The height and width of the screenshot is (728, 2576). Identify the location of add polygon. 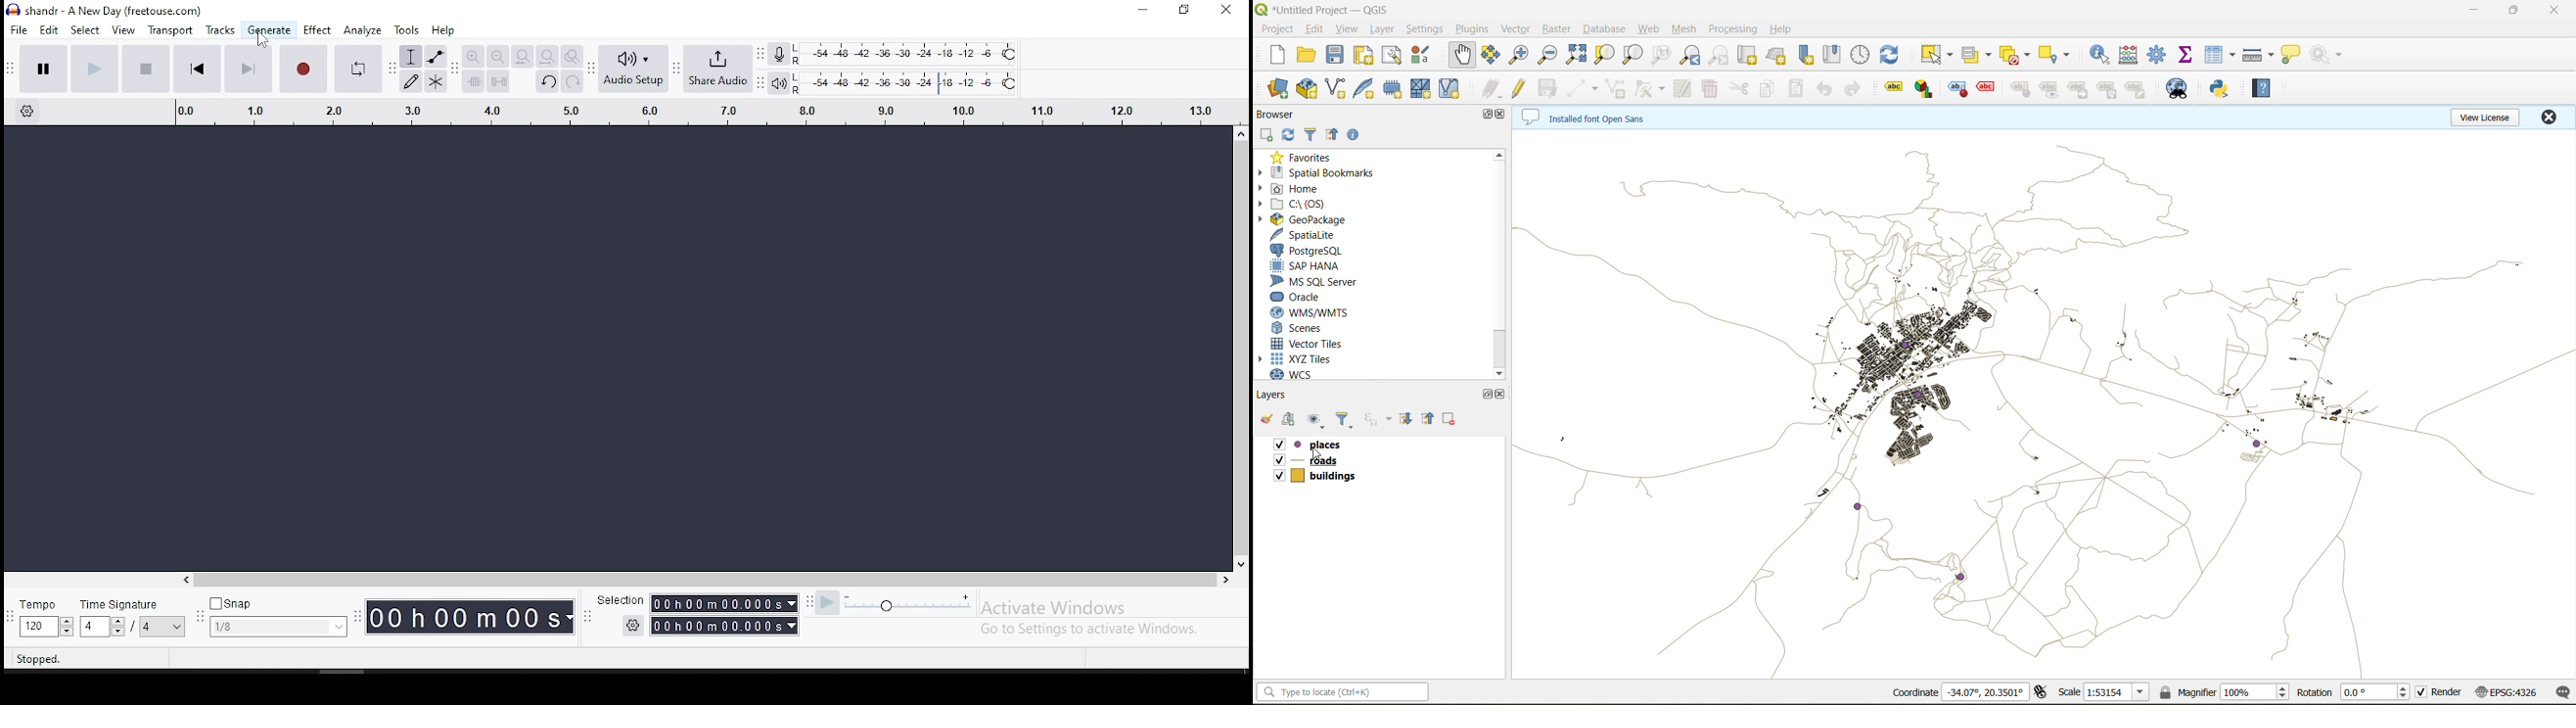
(1615, 87).